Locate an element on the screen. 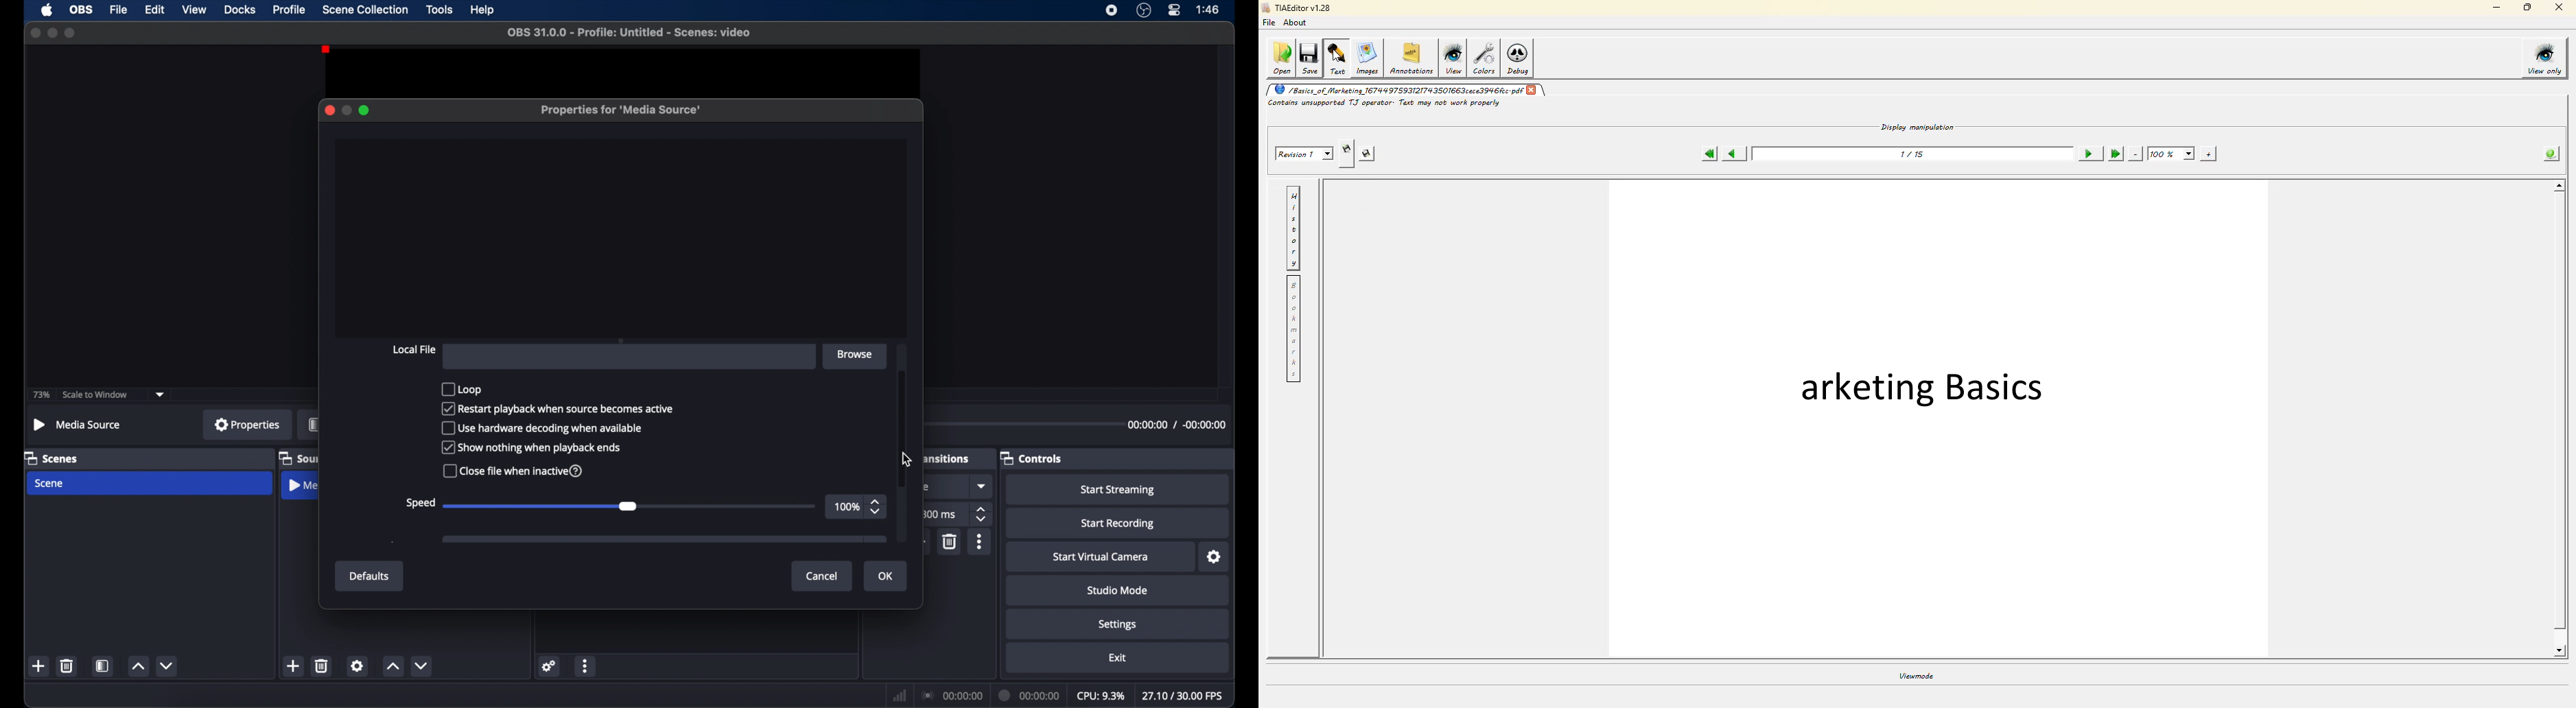  cancel is located at coordinates (823, 577).